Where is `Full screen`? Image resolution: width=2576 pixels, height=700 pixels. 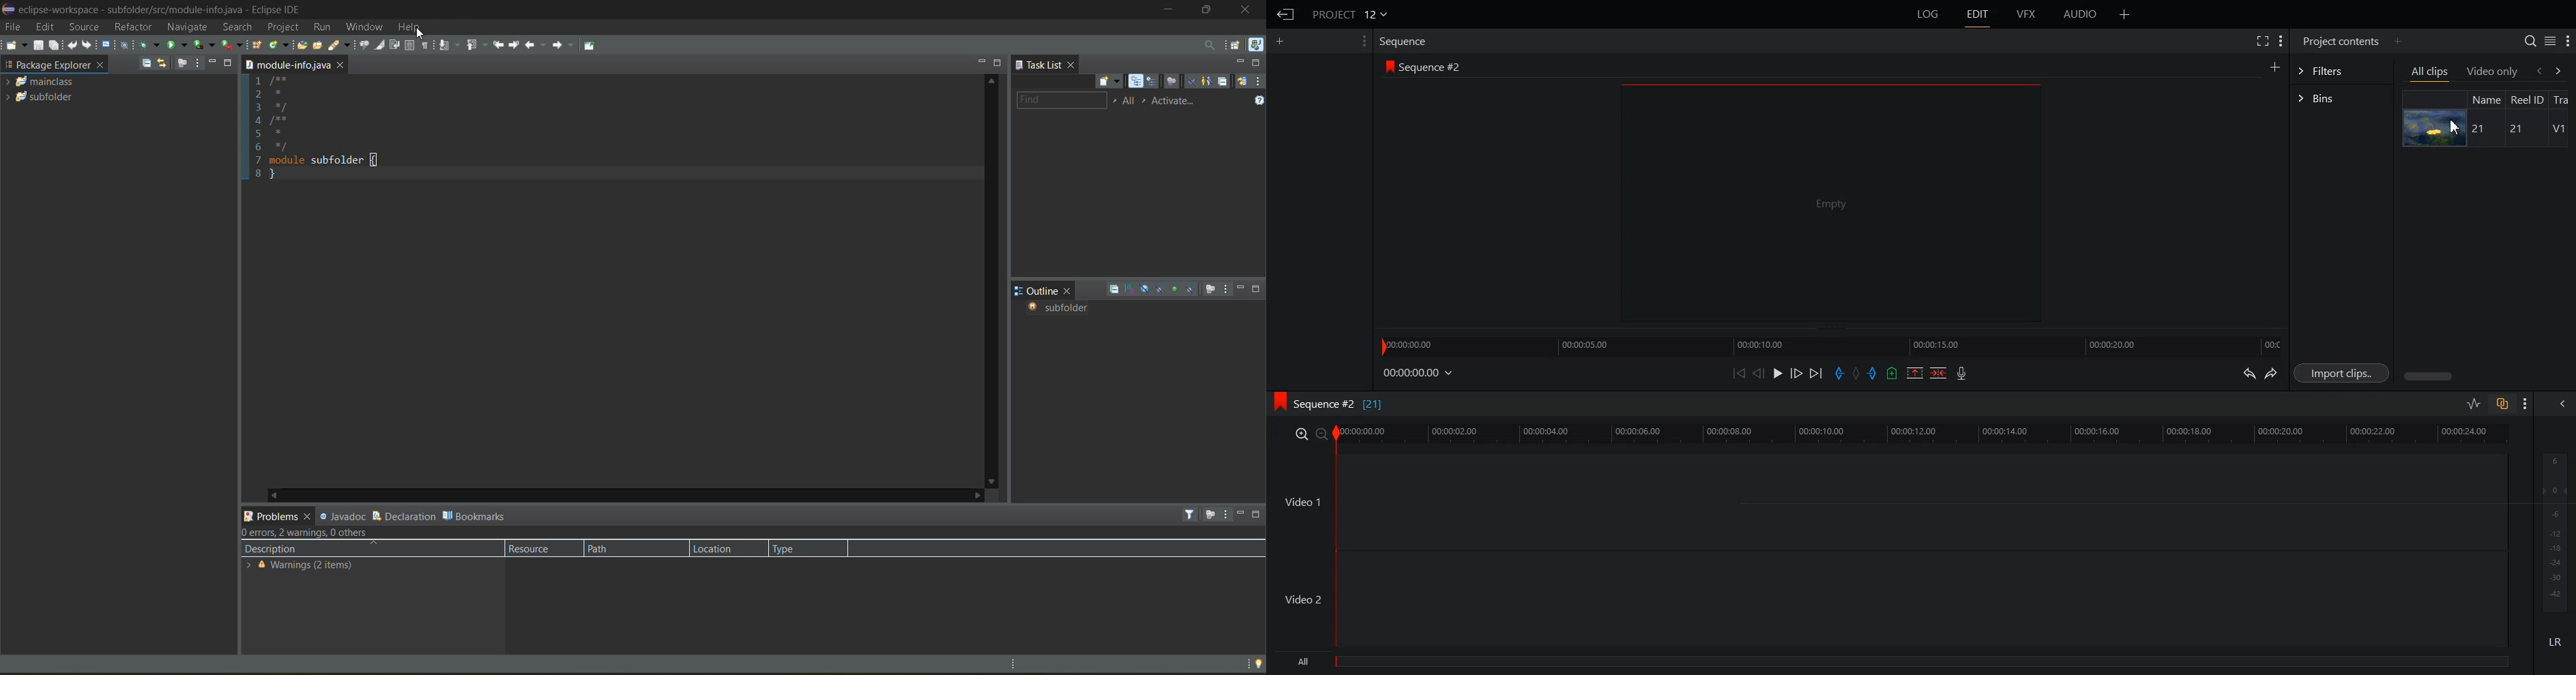 Full screen is located at coordinates (2262, 40).